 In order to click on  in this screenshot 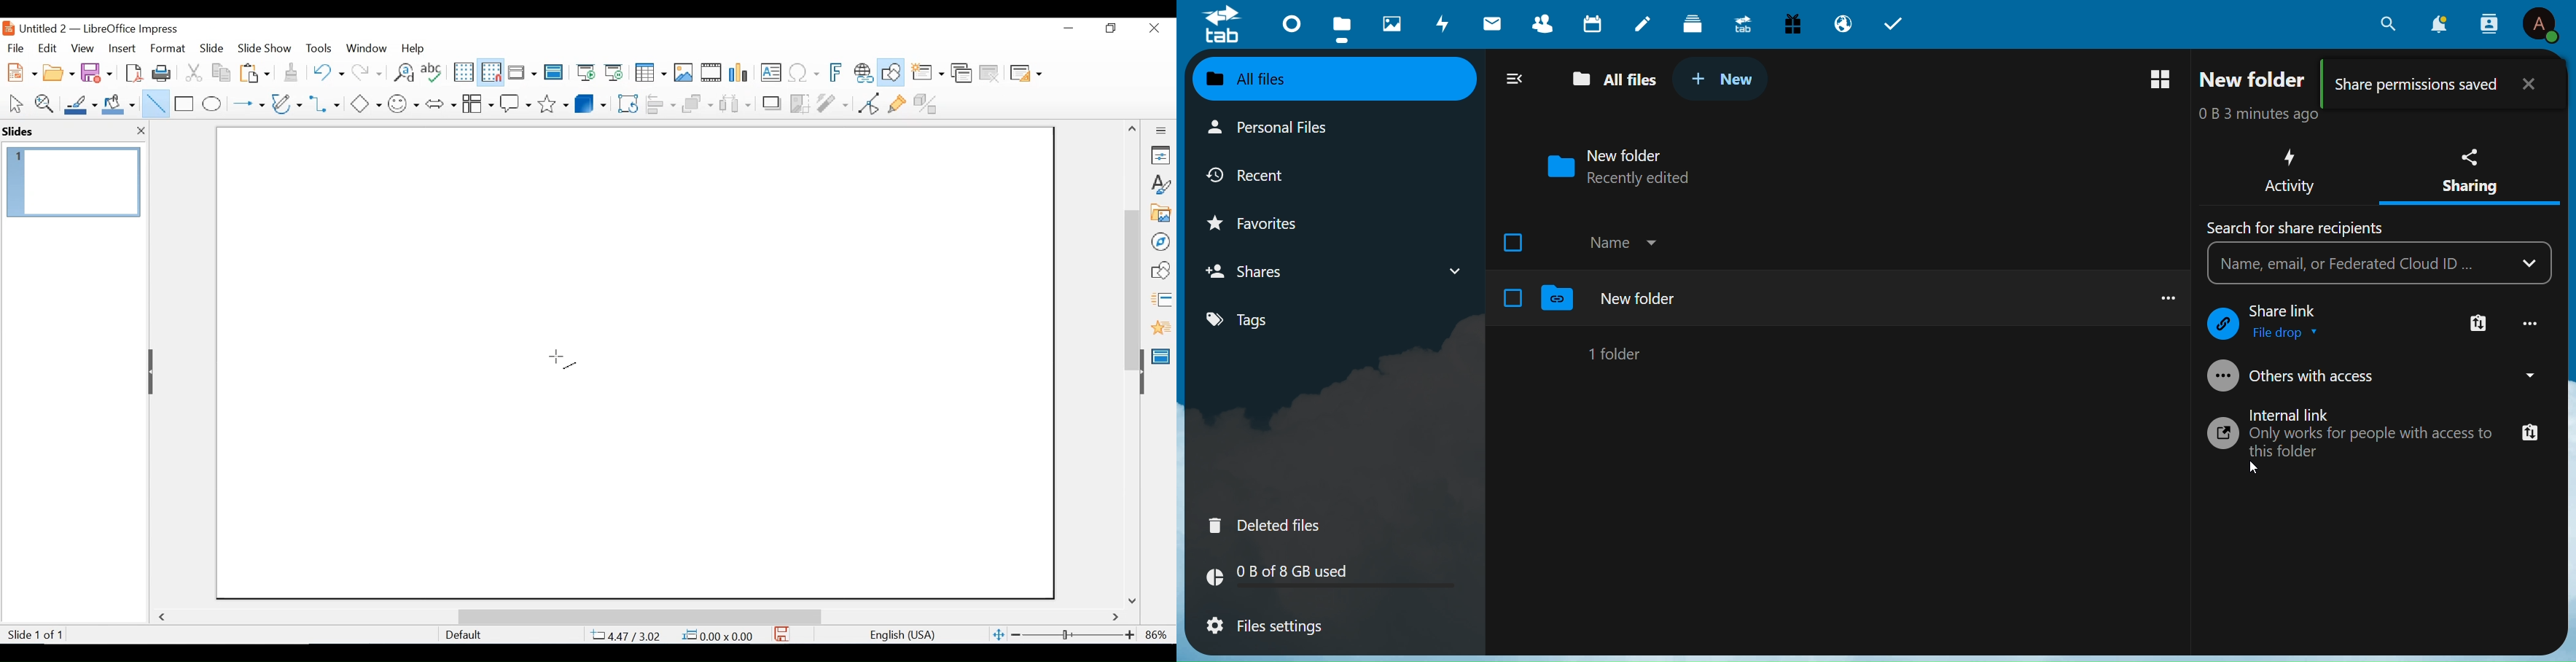, I will do `click(477, 102)`.